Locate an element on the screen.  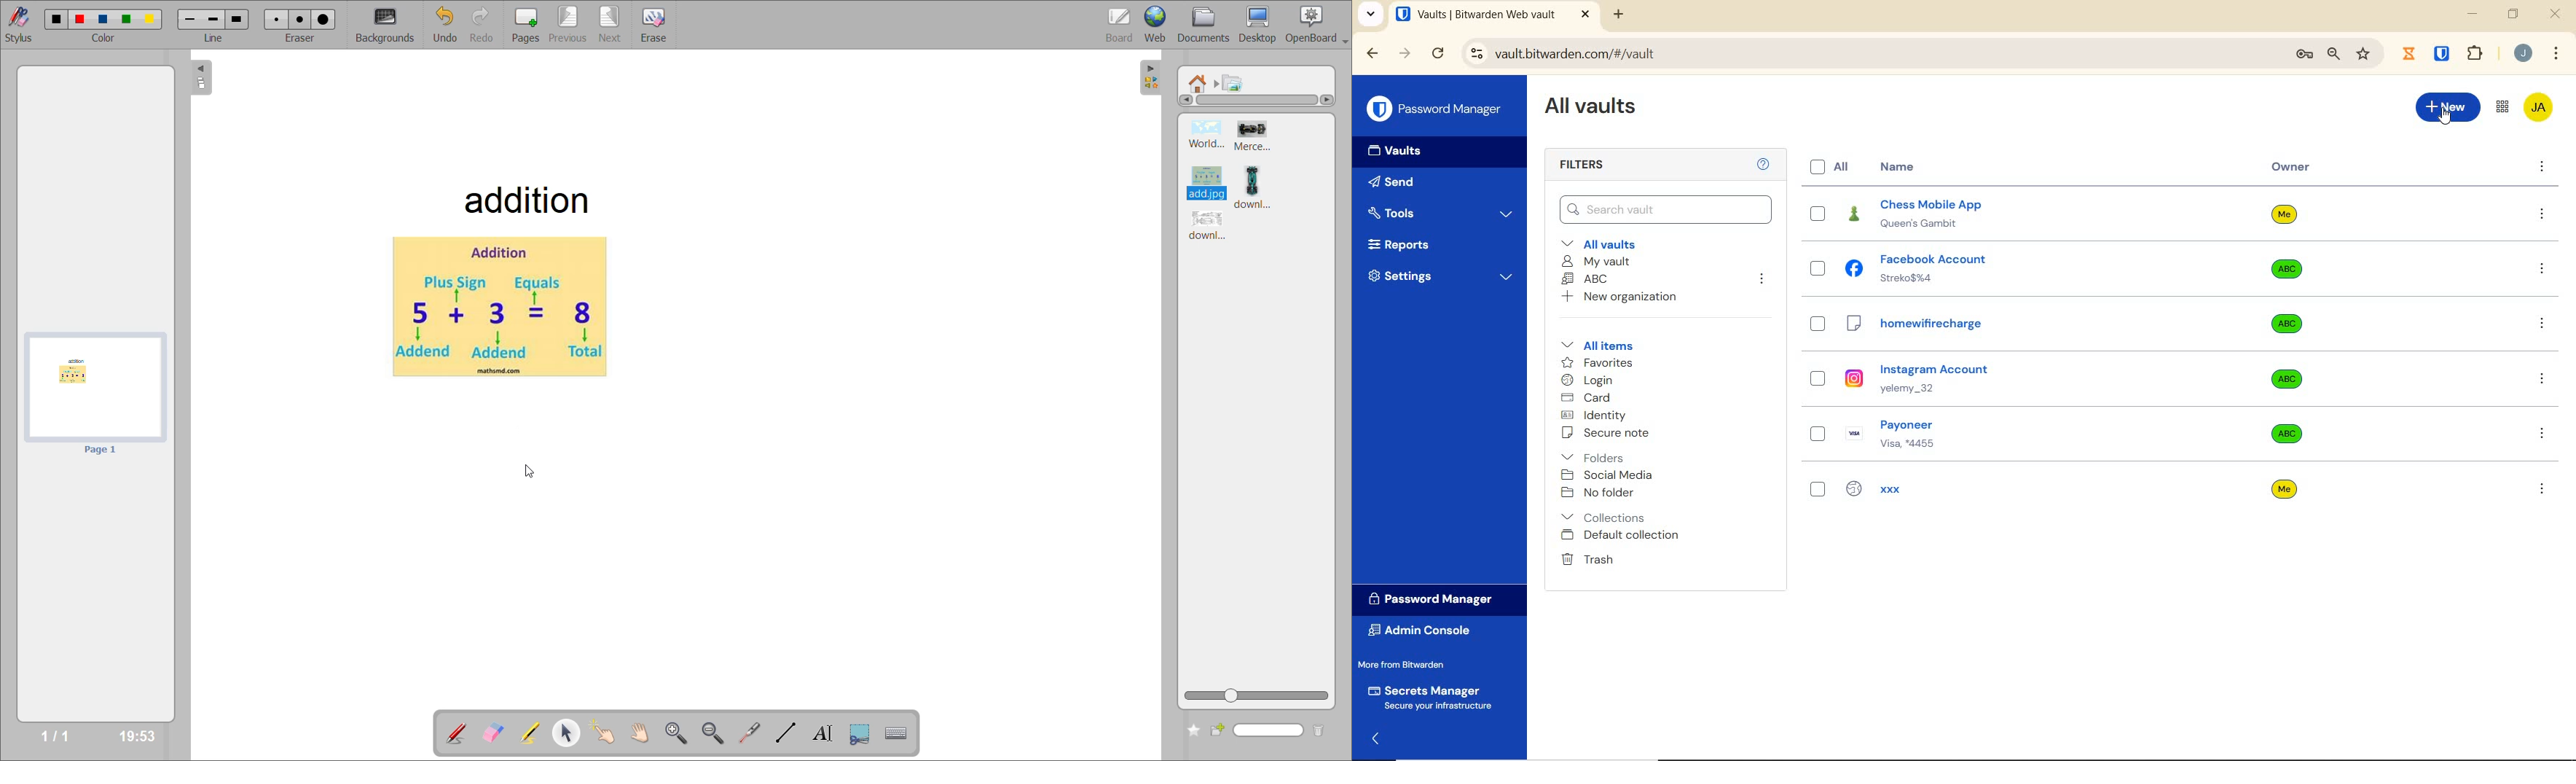
eraser 2 is located at coordinates (296, 19).